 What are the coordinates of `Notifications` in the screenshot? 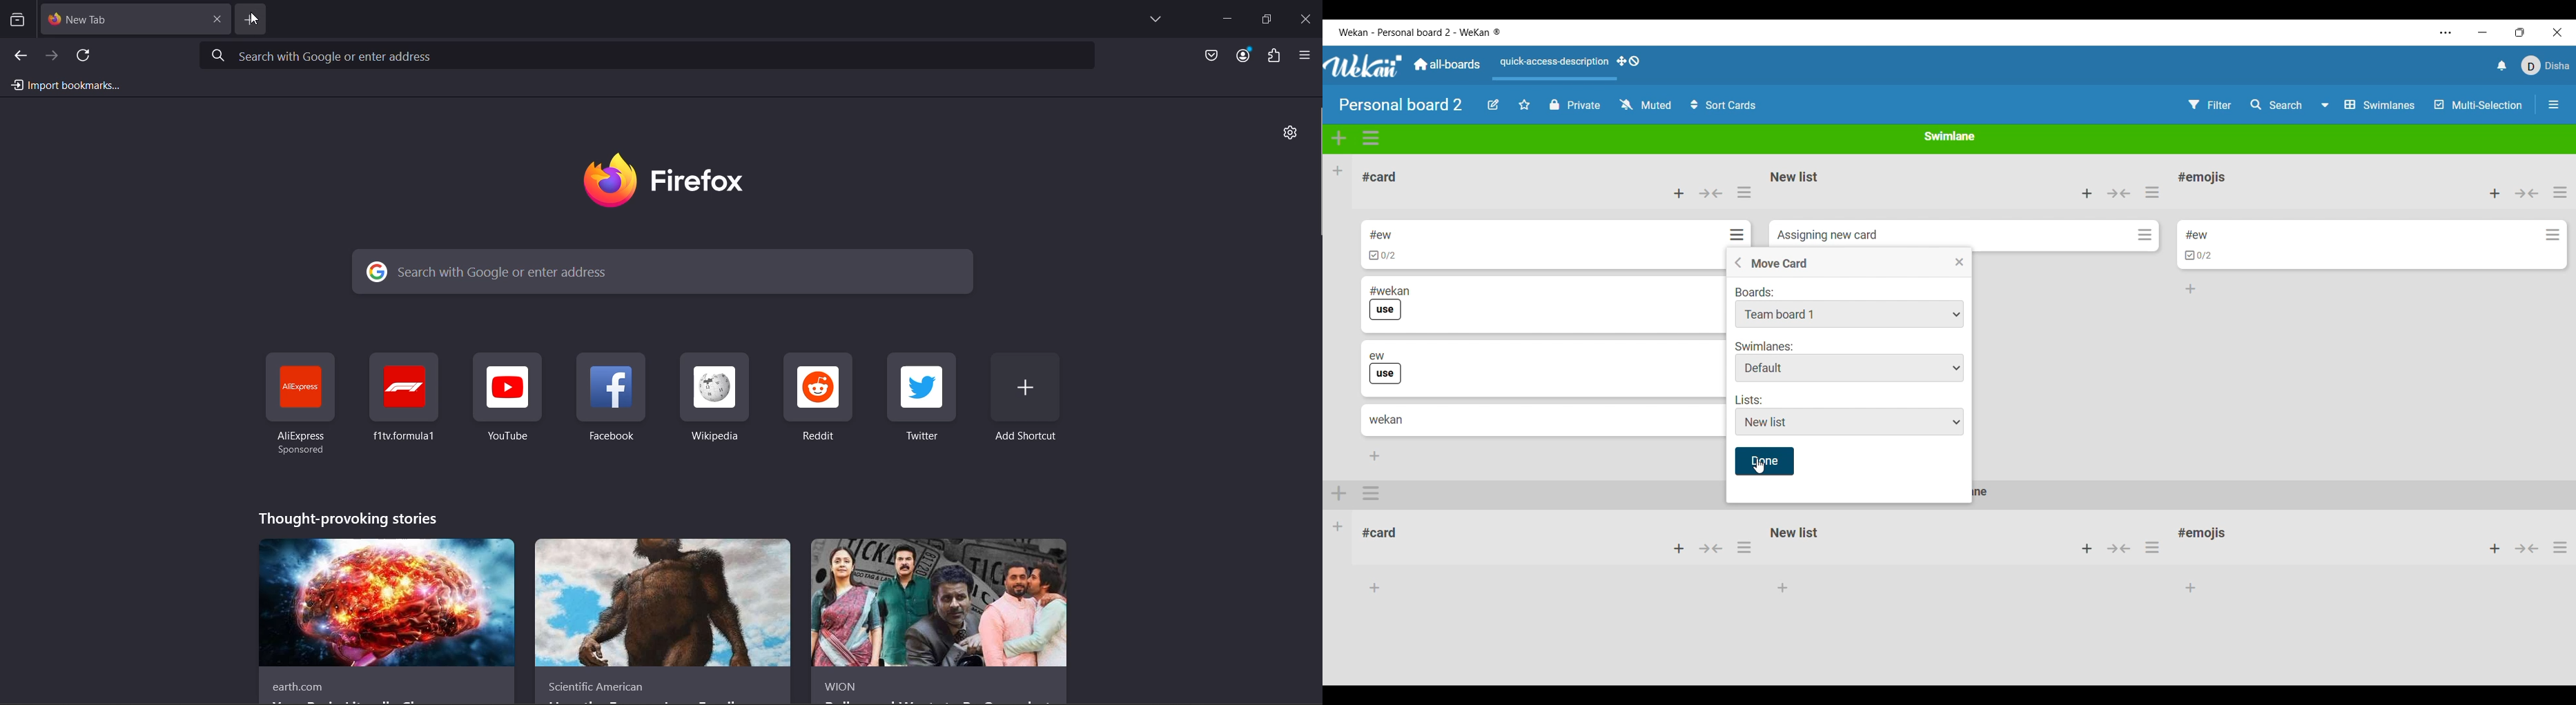 It's located at (2503, 65).